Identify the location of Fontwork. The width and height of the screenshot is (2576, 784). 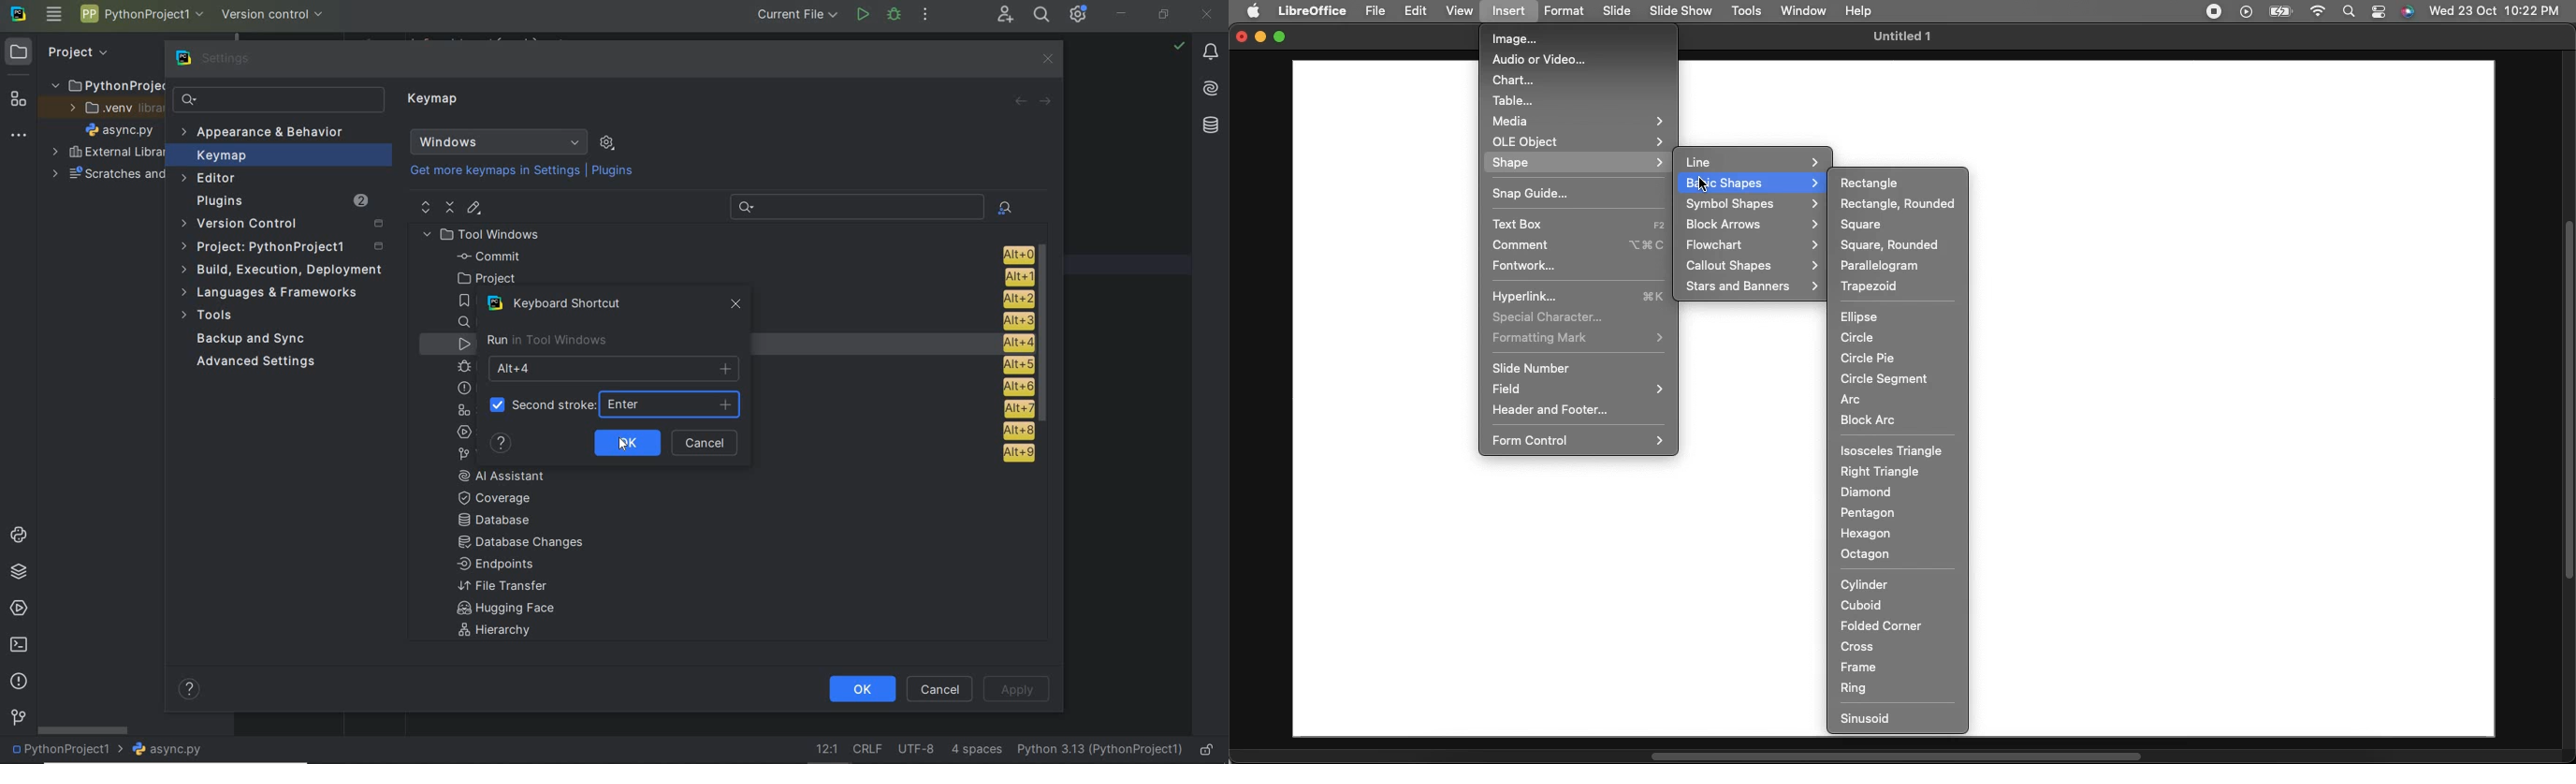
(1524, 265).